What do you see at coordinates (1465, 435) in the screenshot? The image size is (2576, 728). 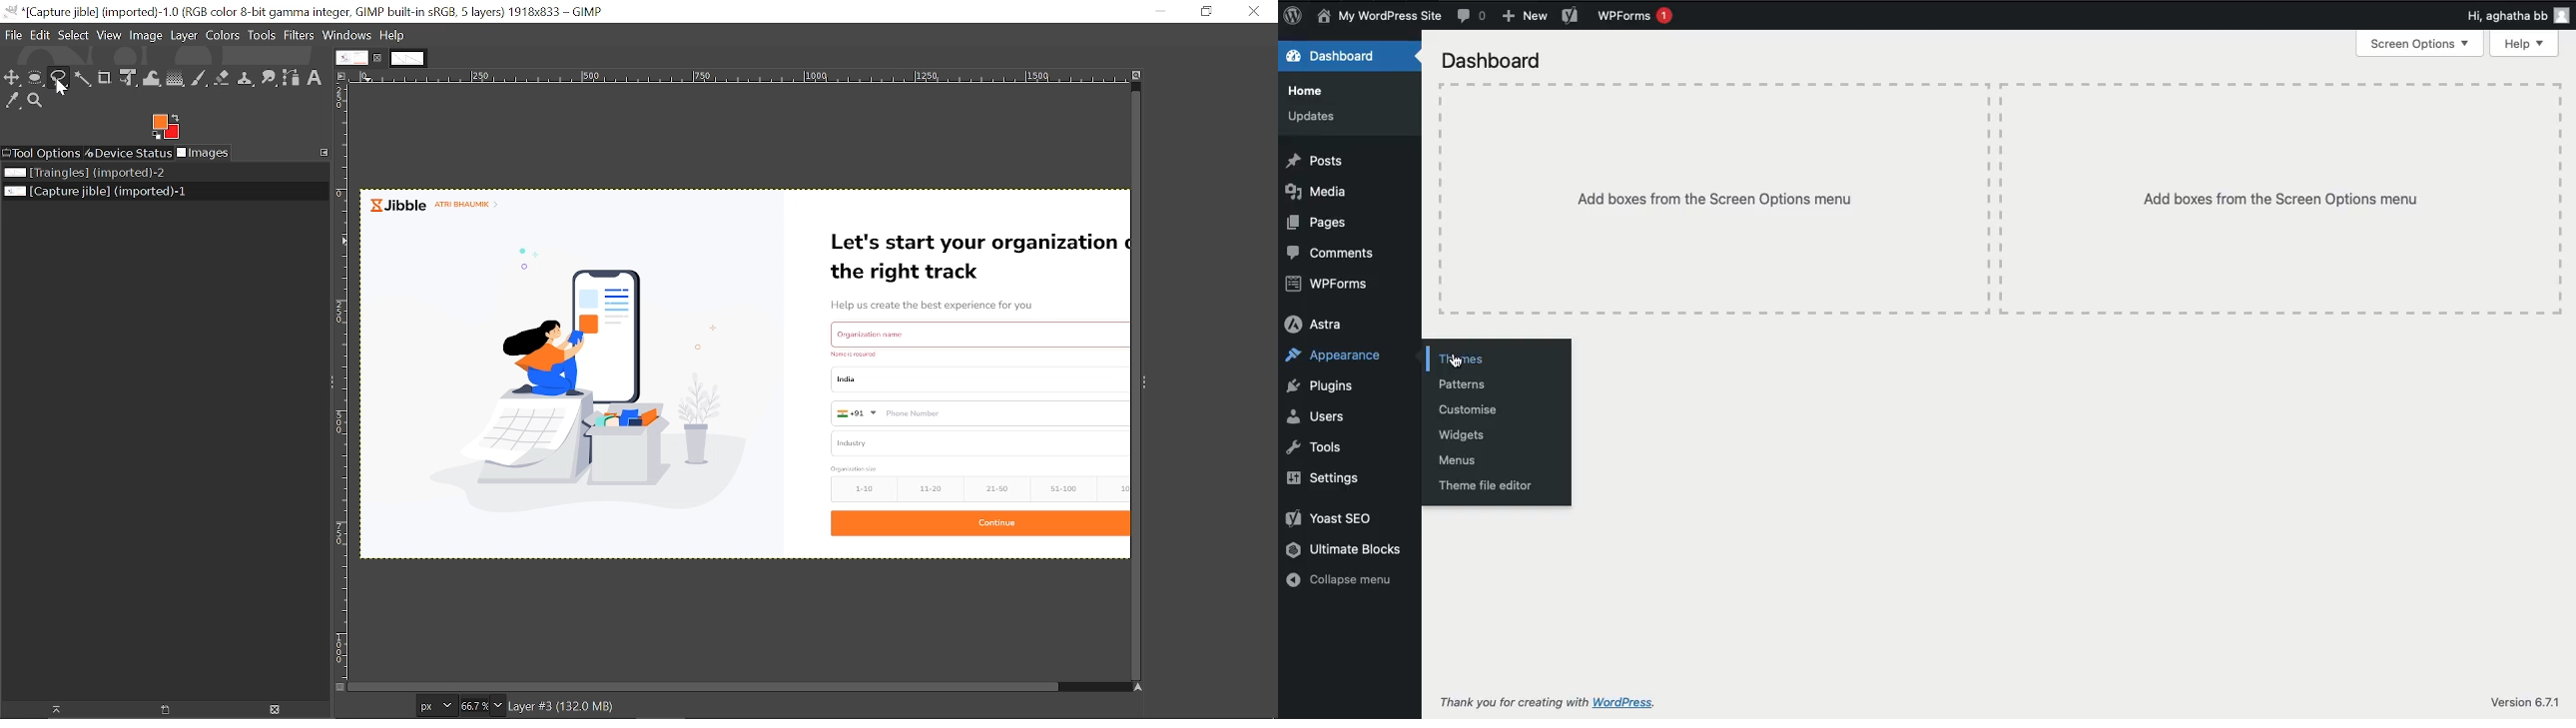 I see `Widgets` at bounding box center [1465, 435].